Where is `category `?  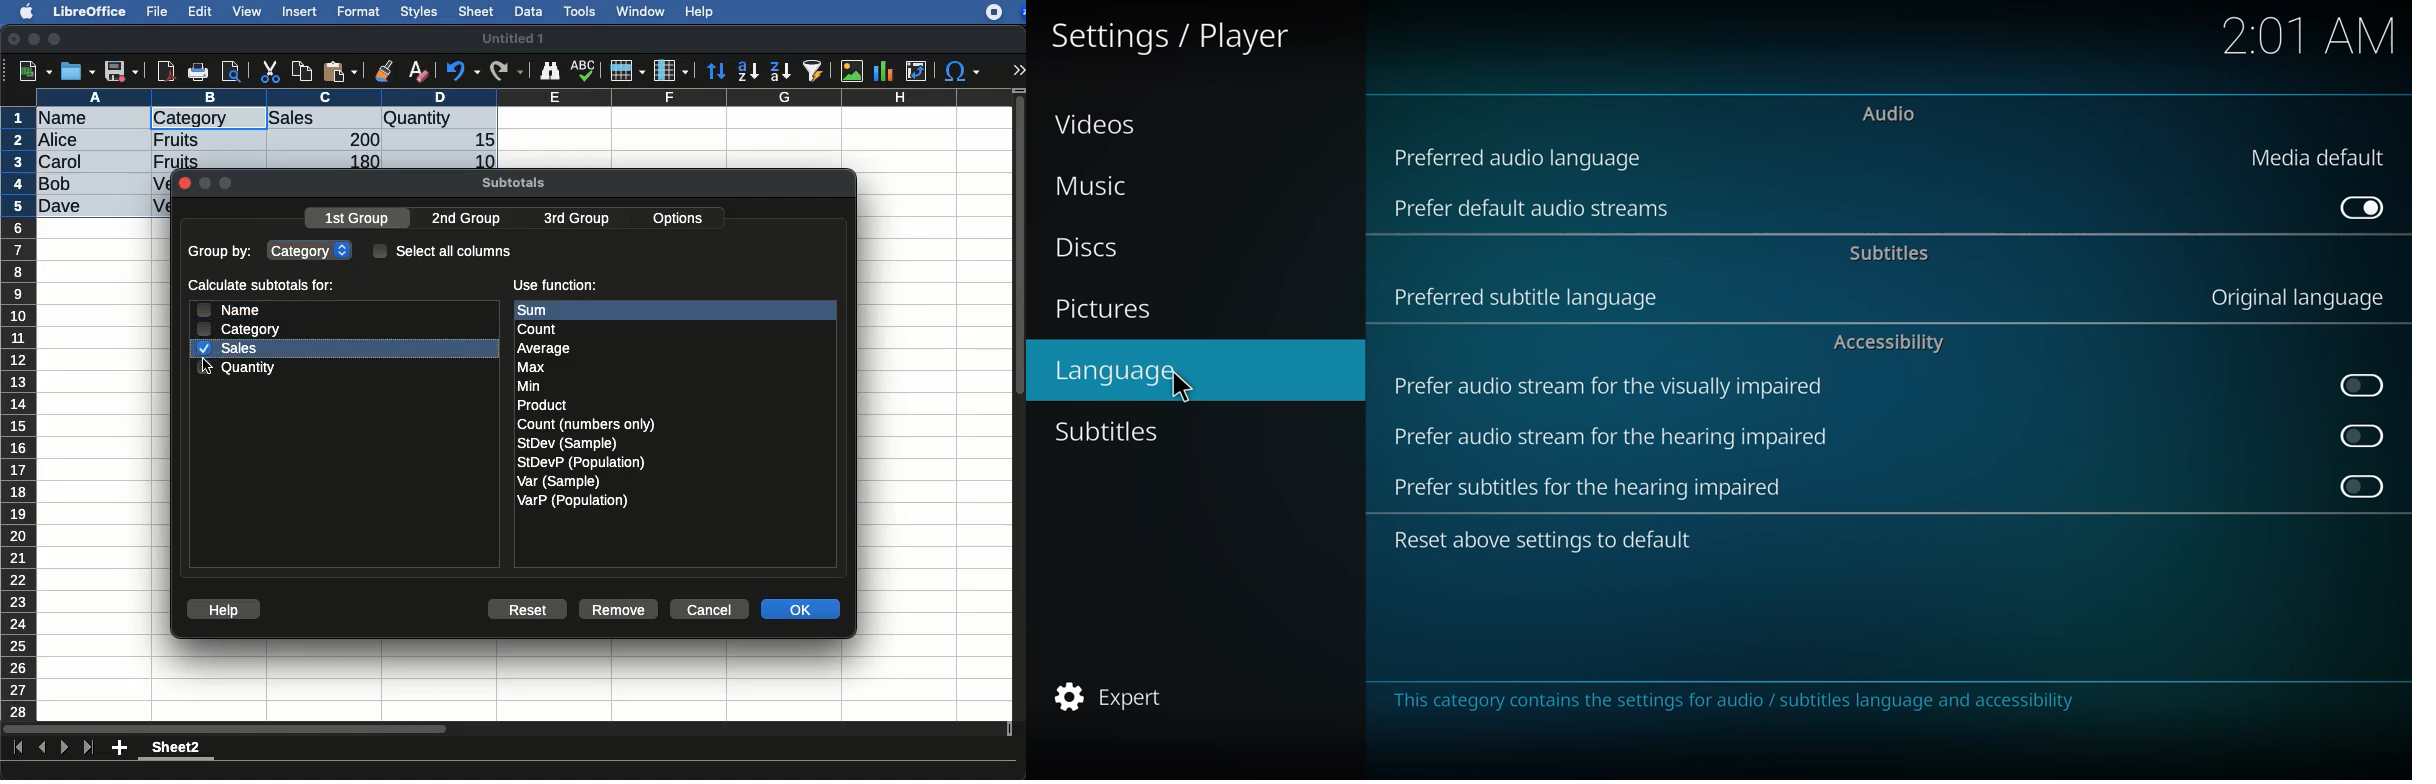 category  is located at coordinates (240, 329).